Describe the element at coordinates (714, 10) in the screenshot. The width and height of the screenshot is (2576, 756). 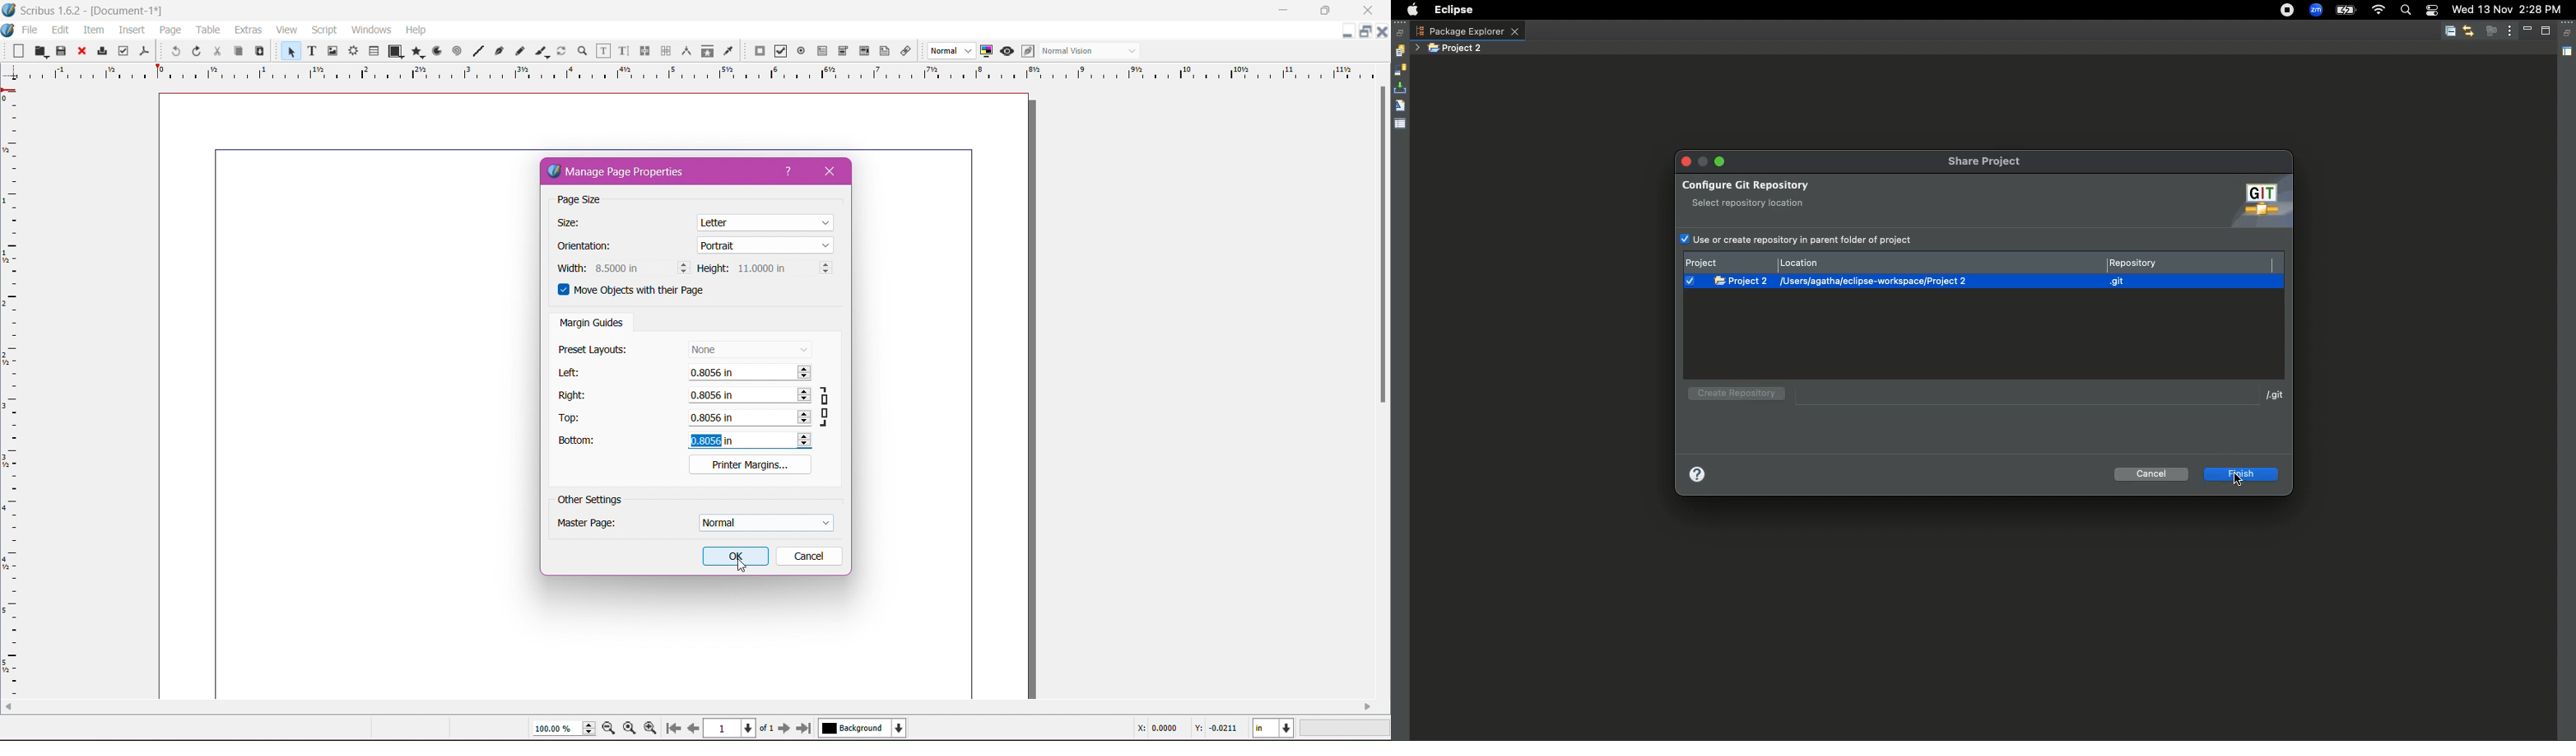
I see `Title Bar color change on click` at that location.